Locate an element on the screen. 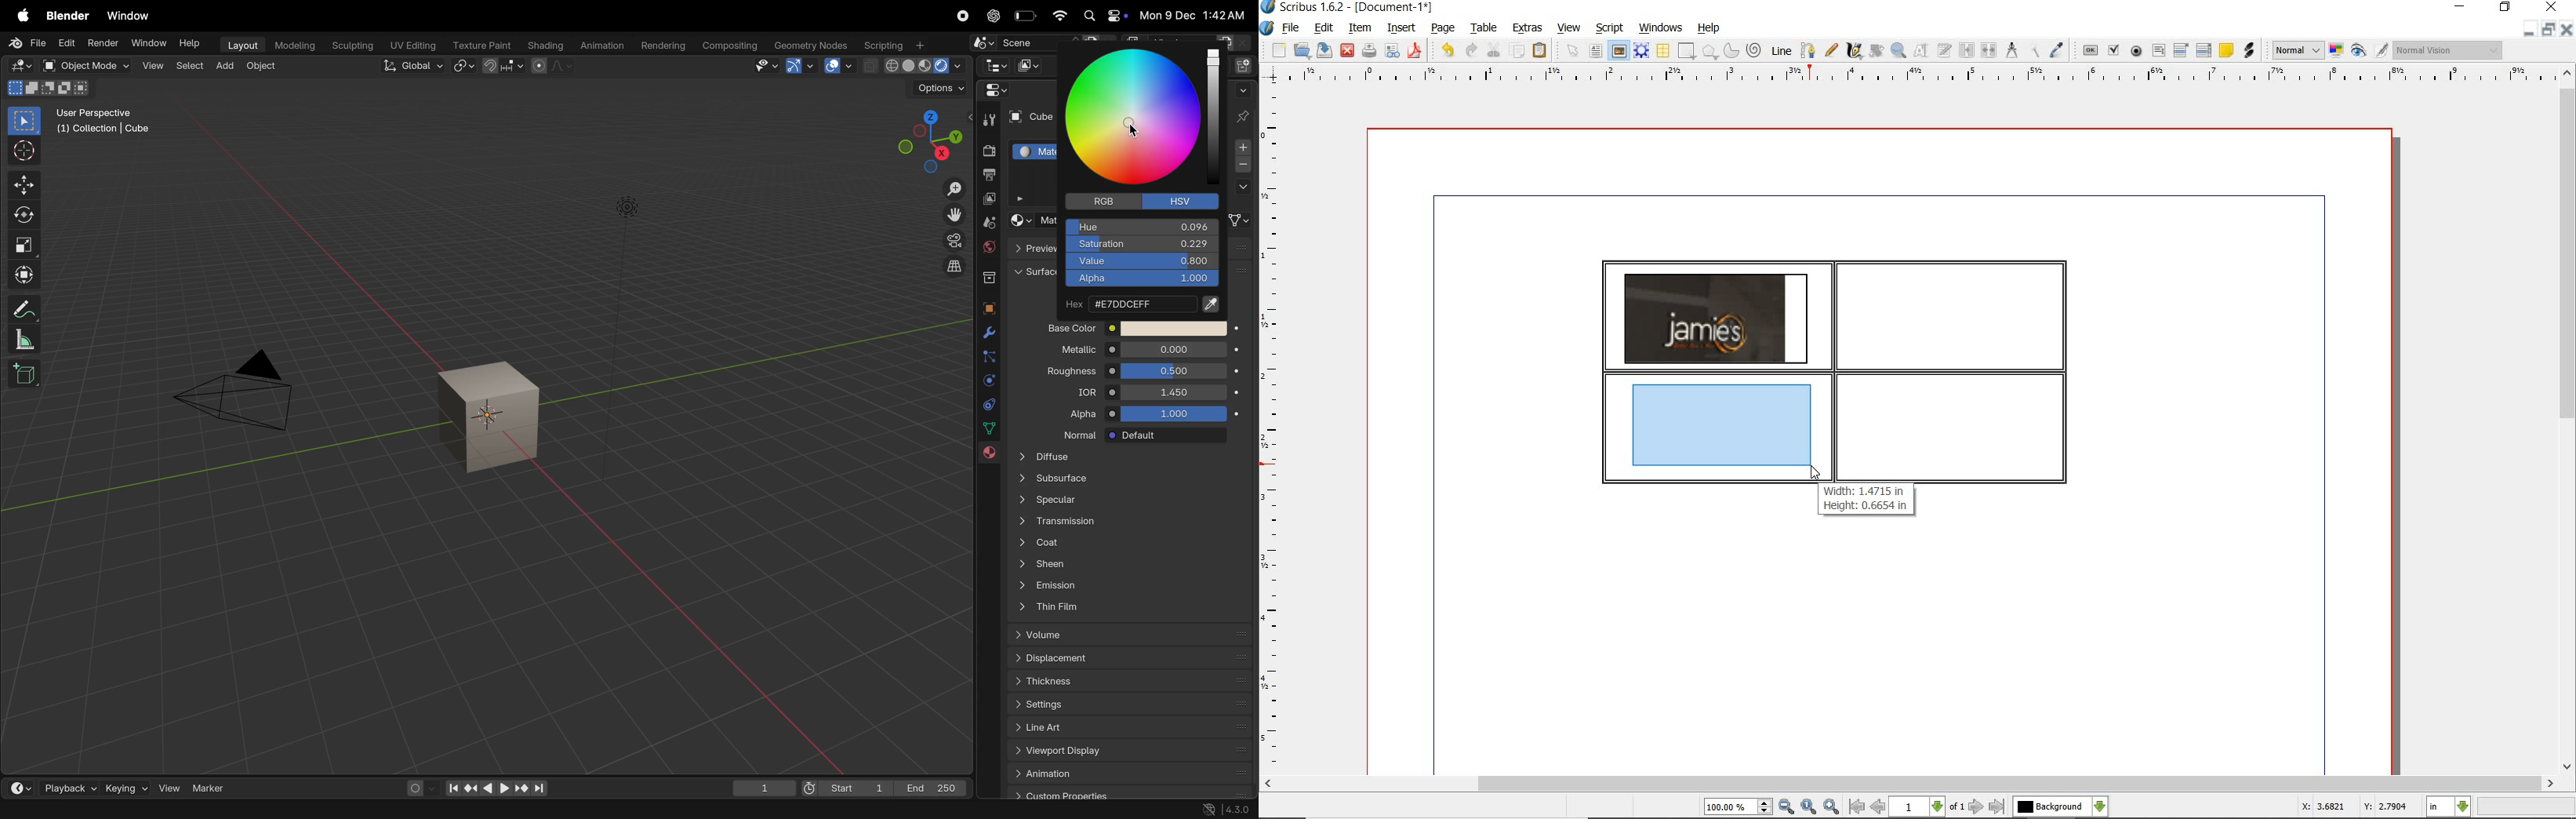 The height and width of the screenshot is (840, 2576). Blender menu is located at coordinates (67, 15).